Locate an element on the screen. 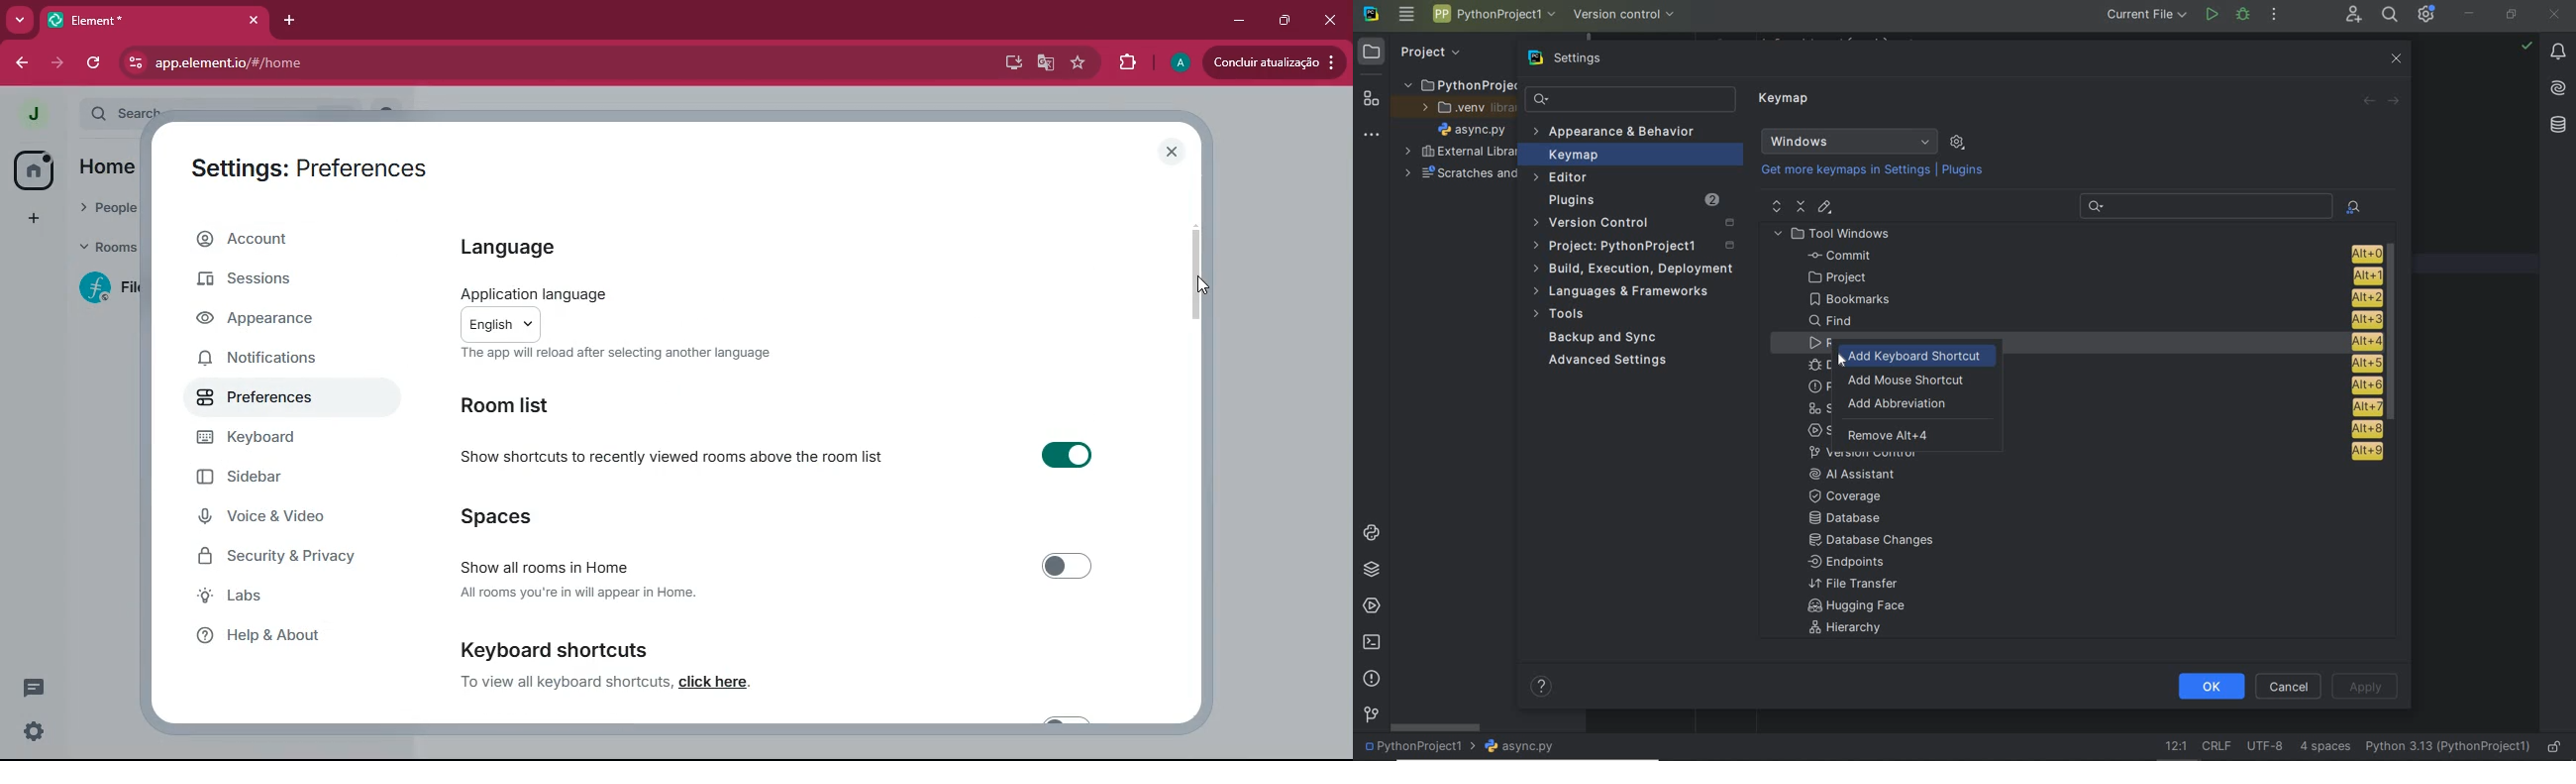  run is located at coordinates (2212, 16).